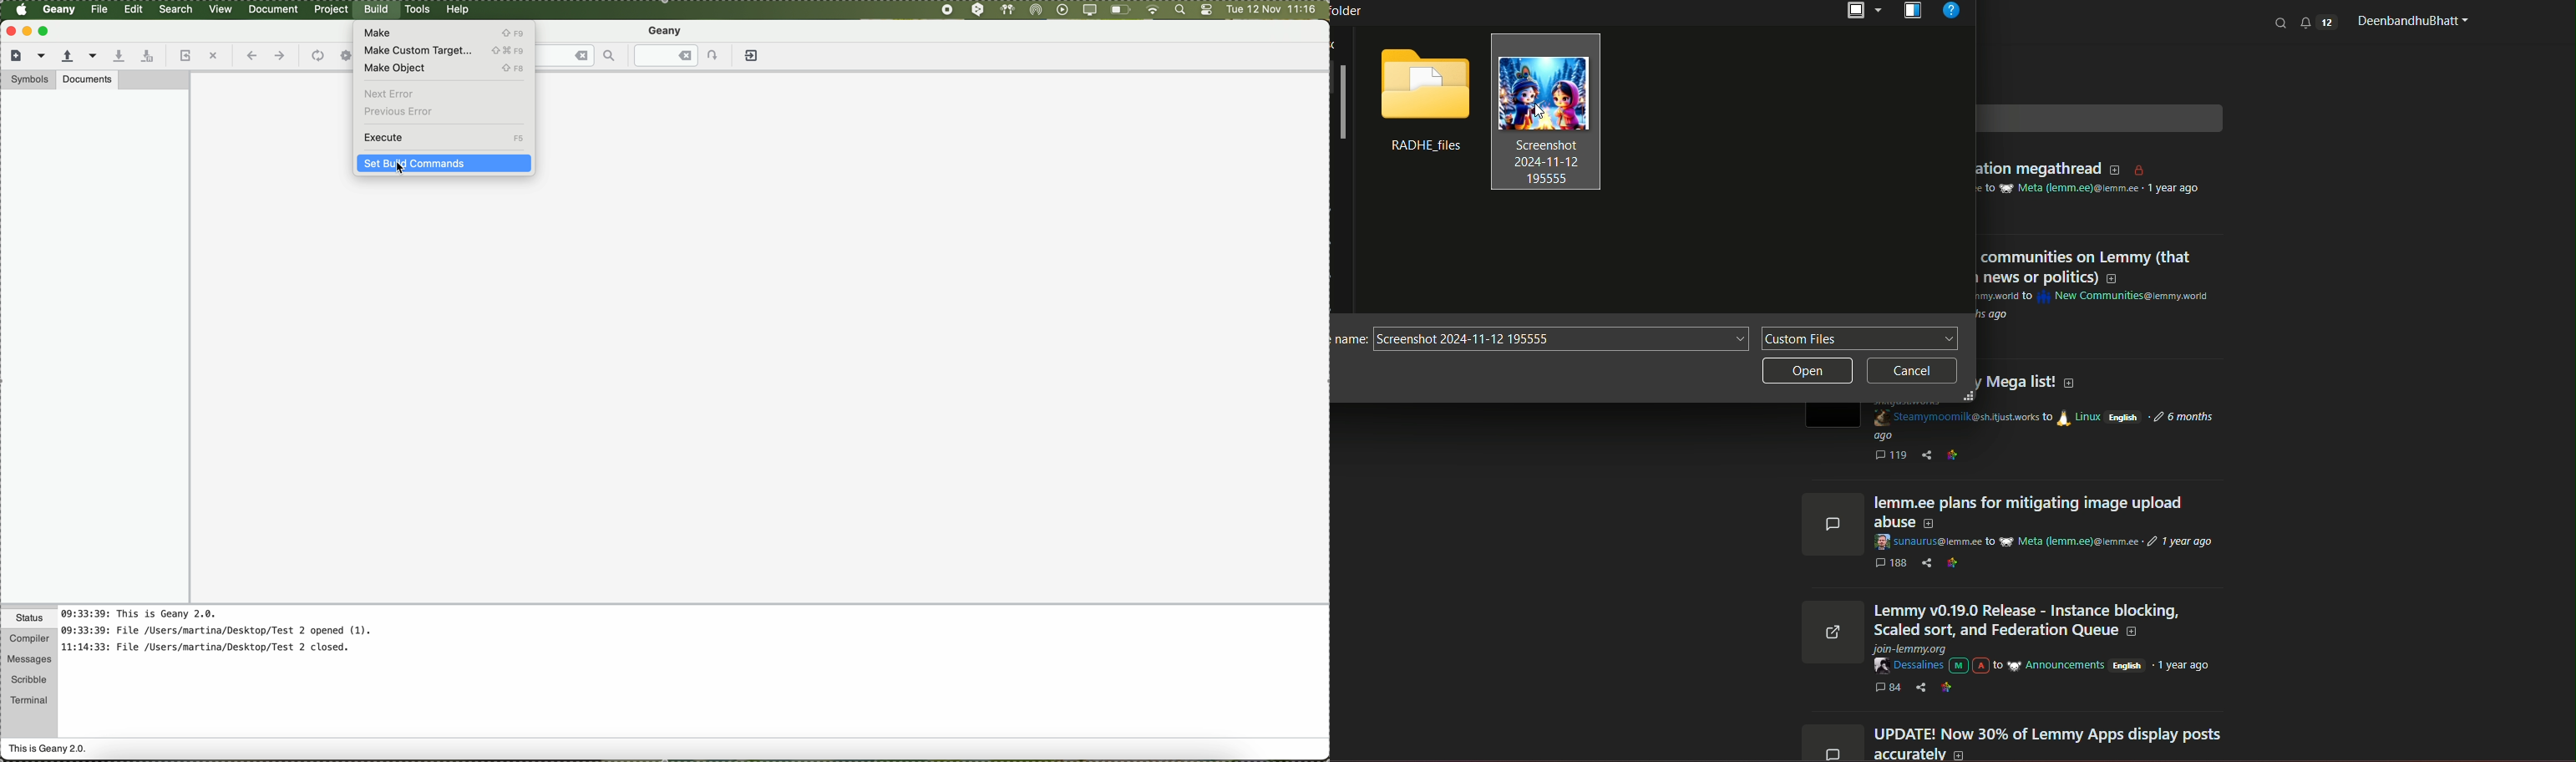 This screenshot has width=2576, height=784. Describe the element at coordinates (761, 394) in the screenshot. I see `workspace` at that location.